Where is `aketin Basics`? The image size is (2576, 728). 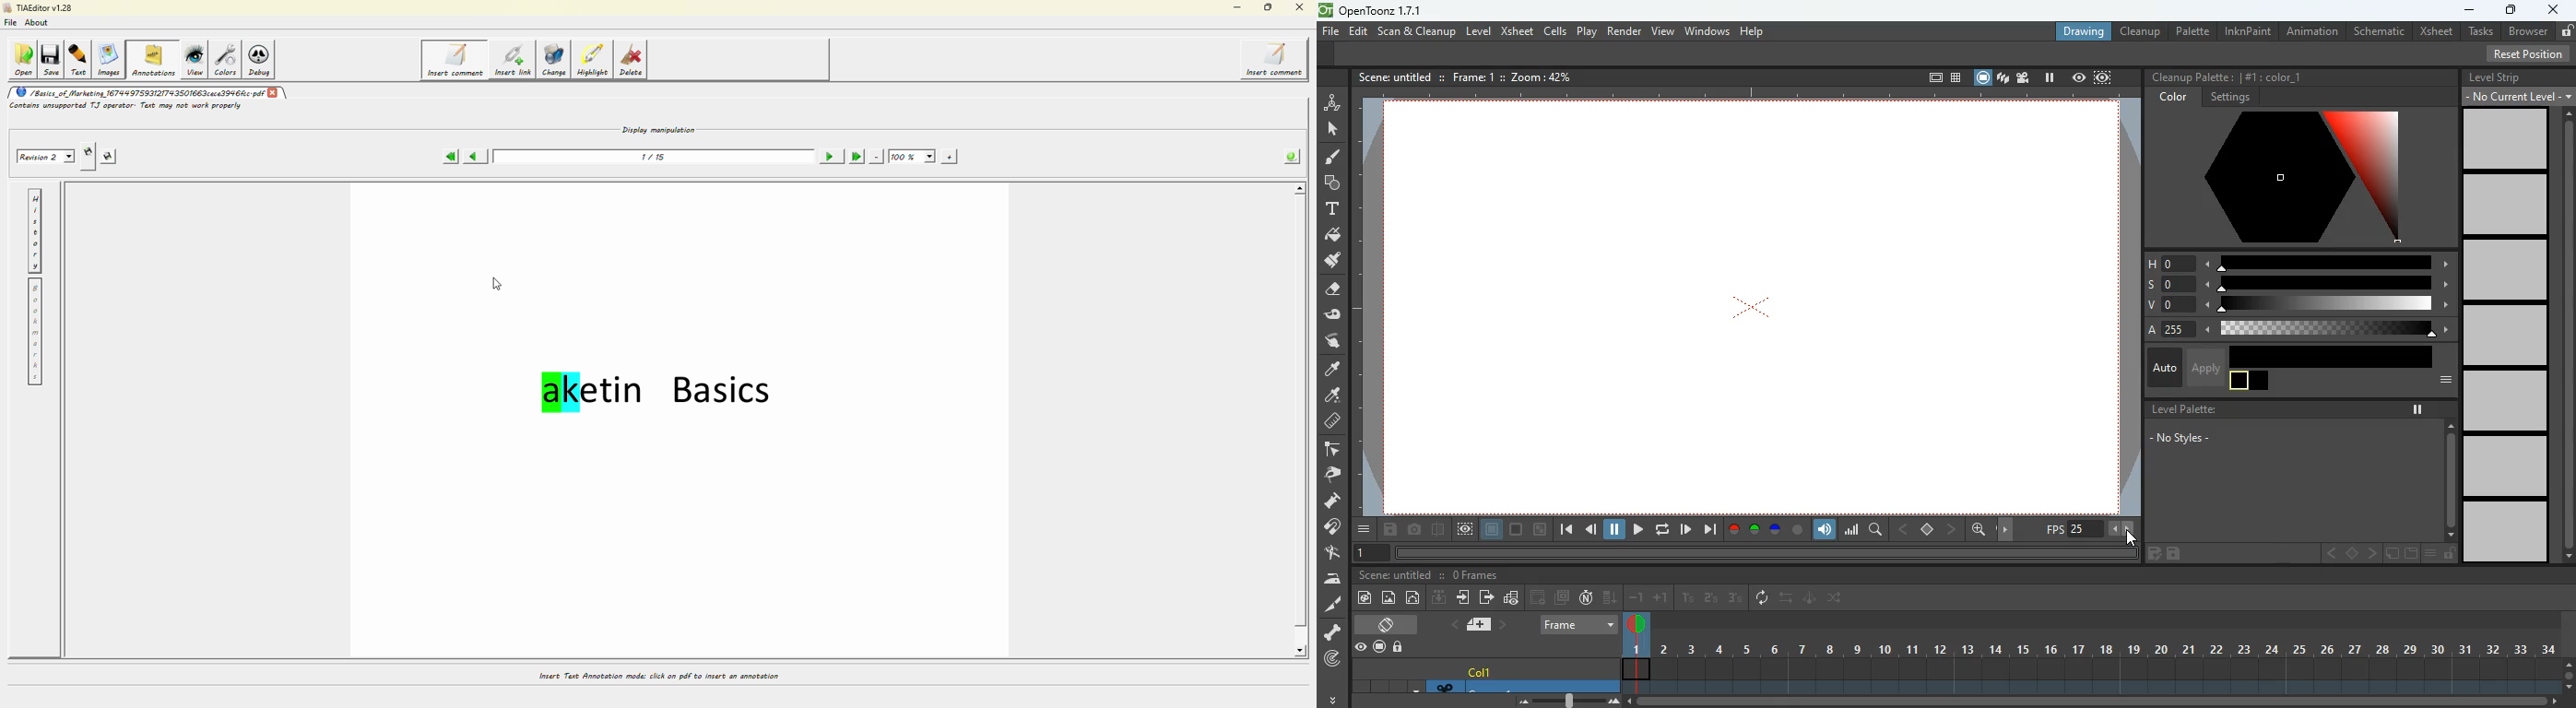 aketin Basics is located at coordinates (661, 396).